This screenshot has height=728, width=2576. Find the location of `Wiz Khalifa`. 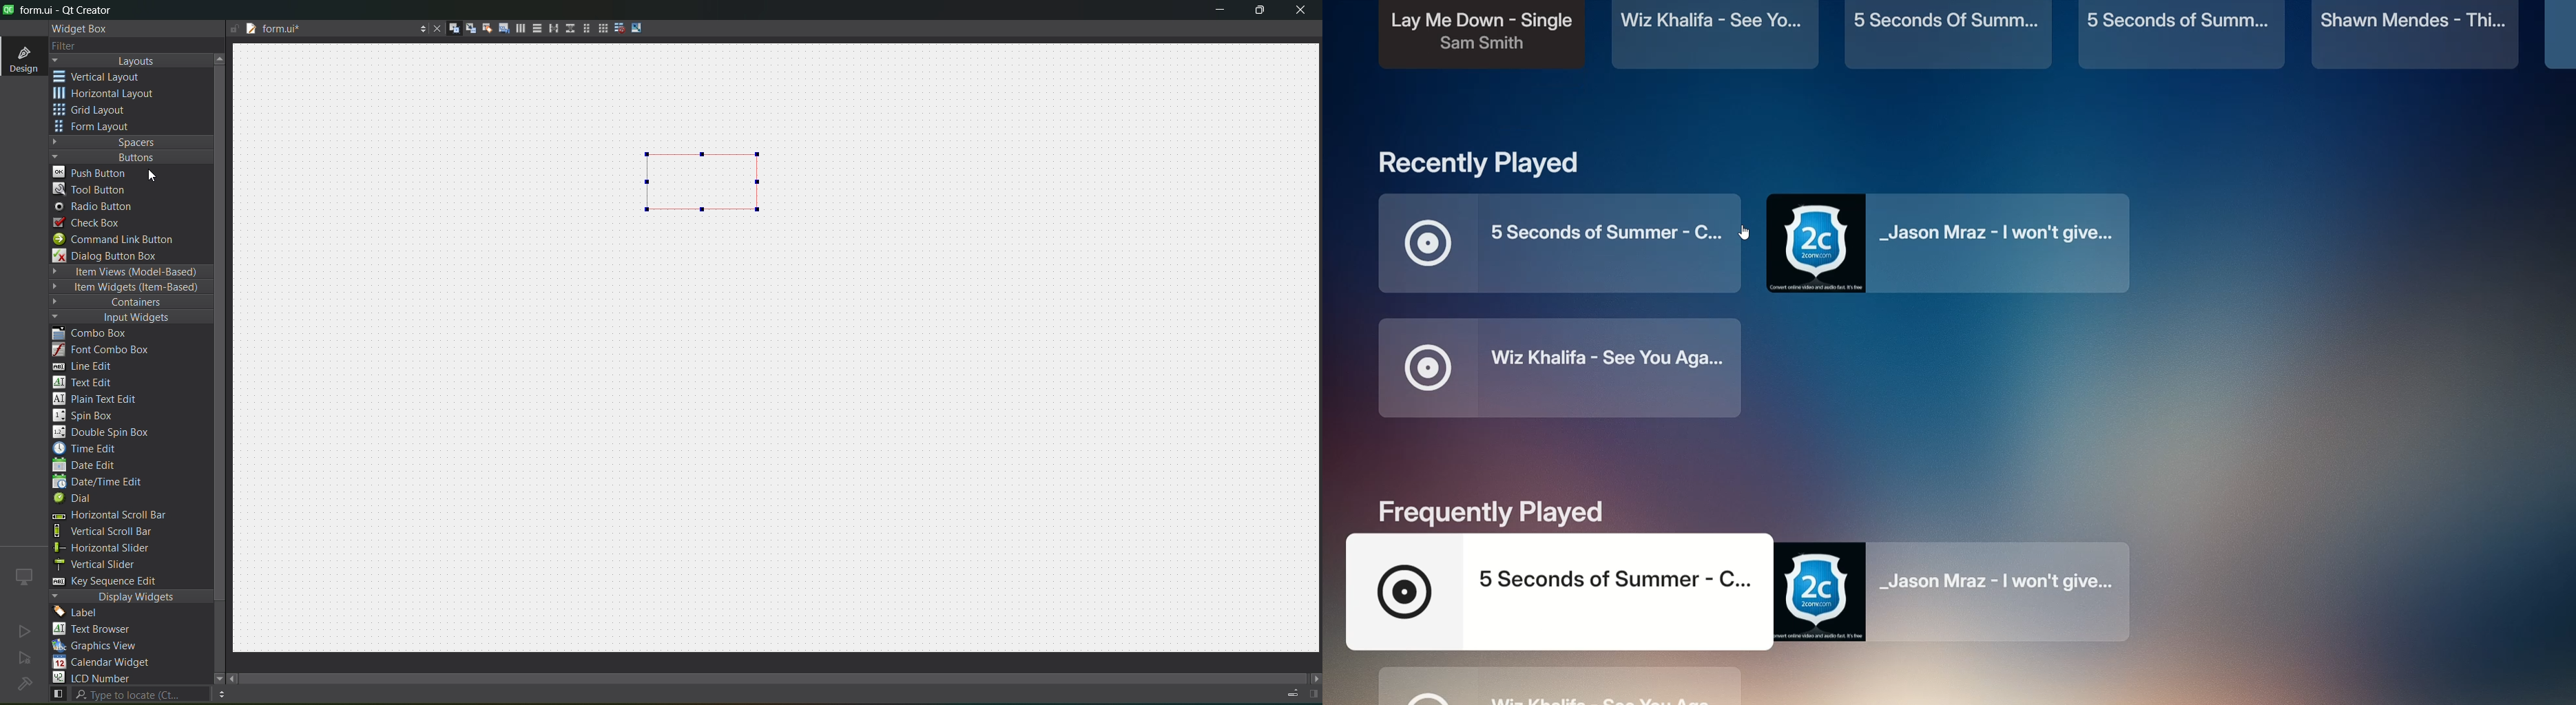

Wiz Khalifa is located at coordinates (1714, 33).